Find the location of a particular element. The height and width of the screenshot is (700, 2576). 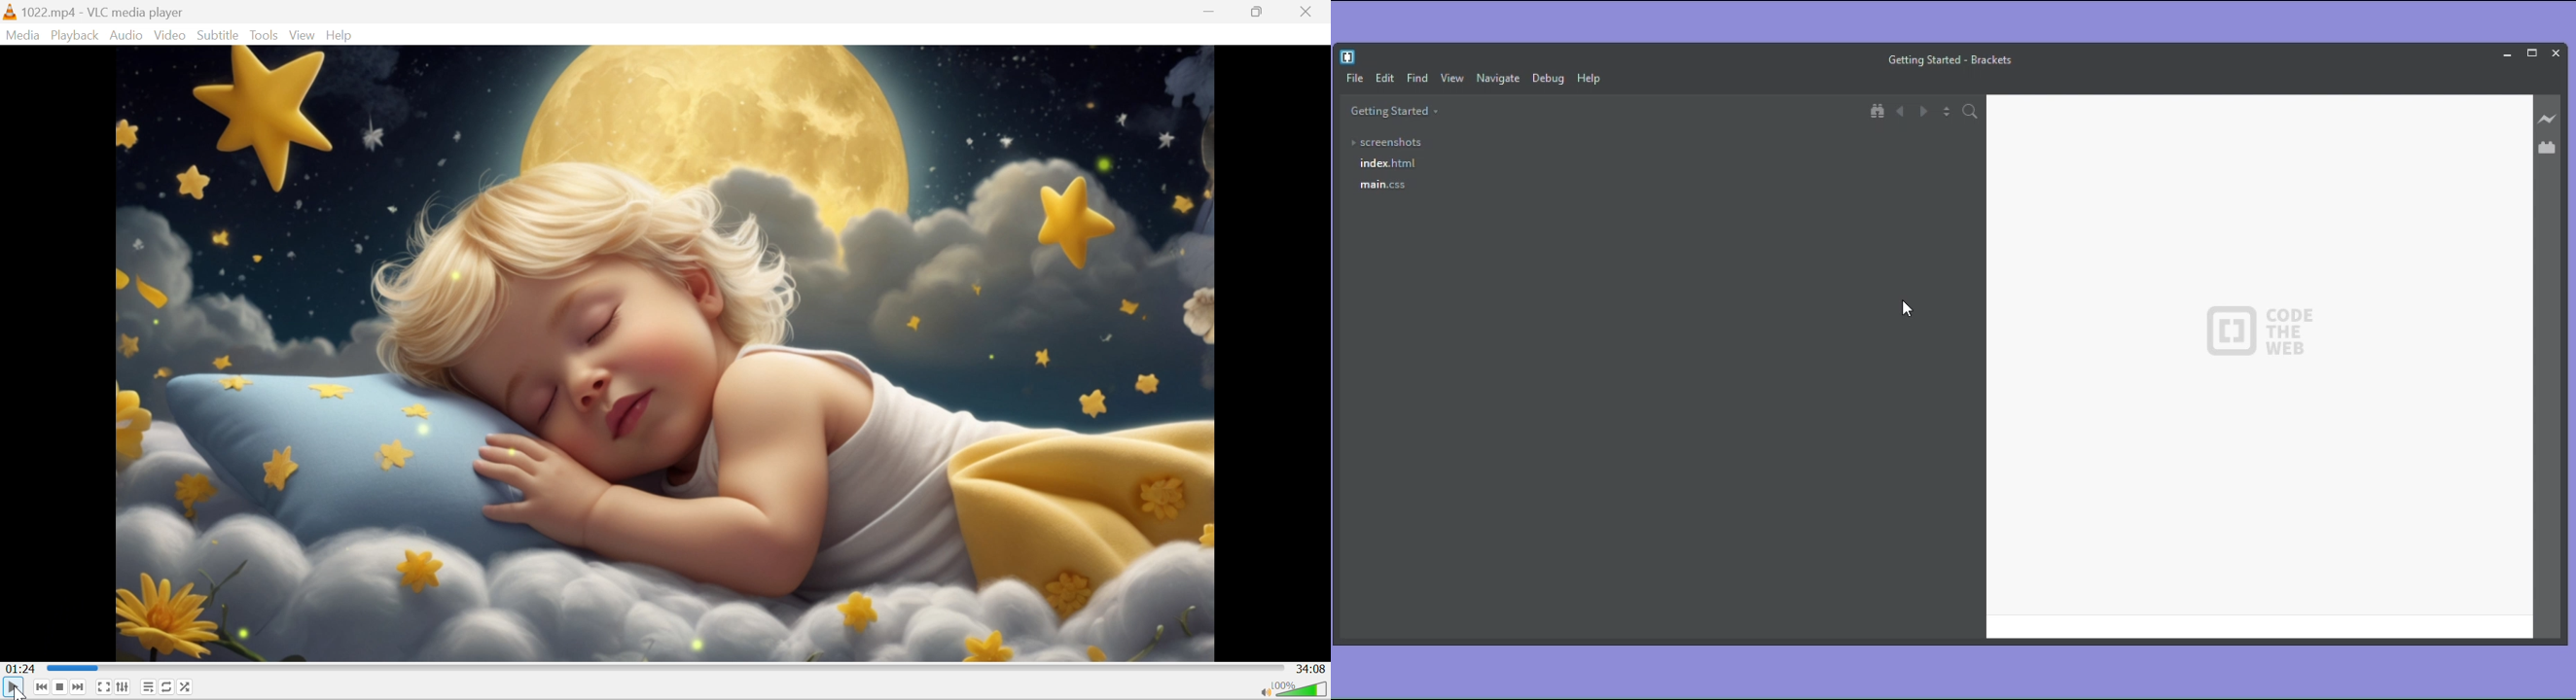

01:24 is located at coordinates (19, 667).